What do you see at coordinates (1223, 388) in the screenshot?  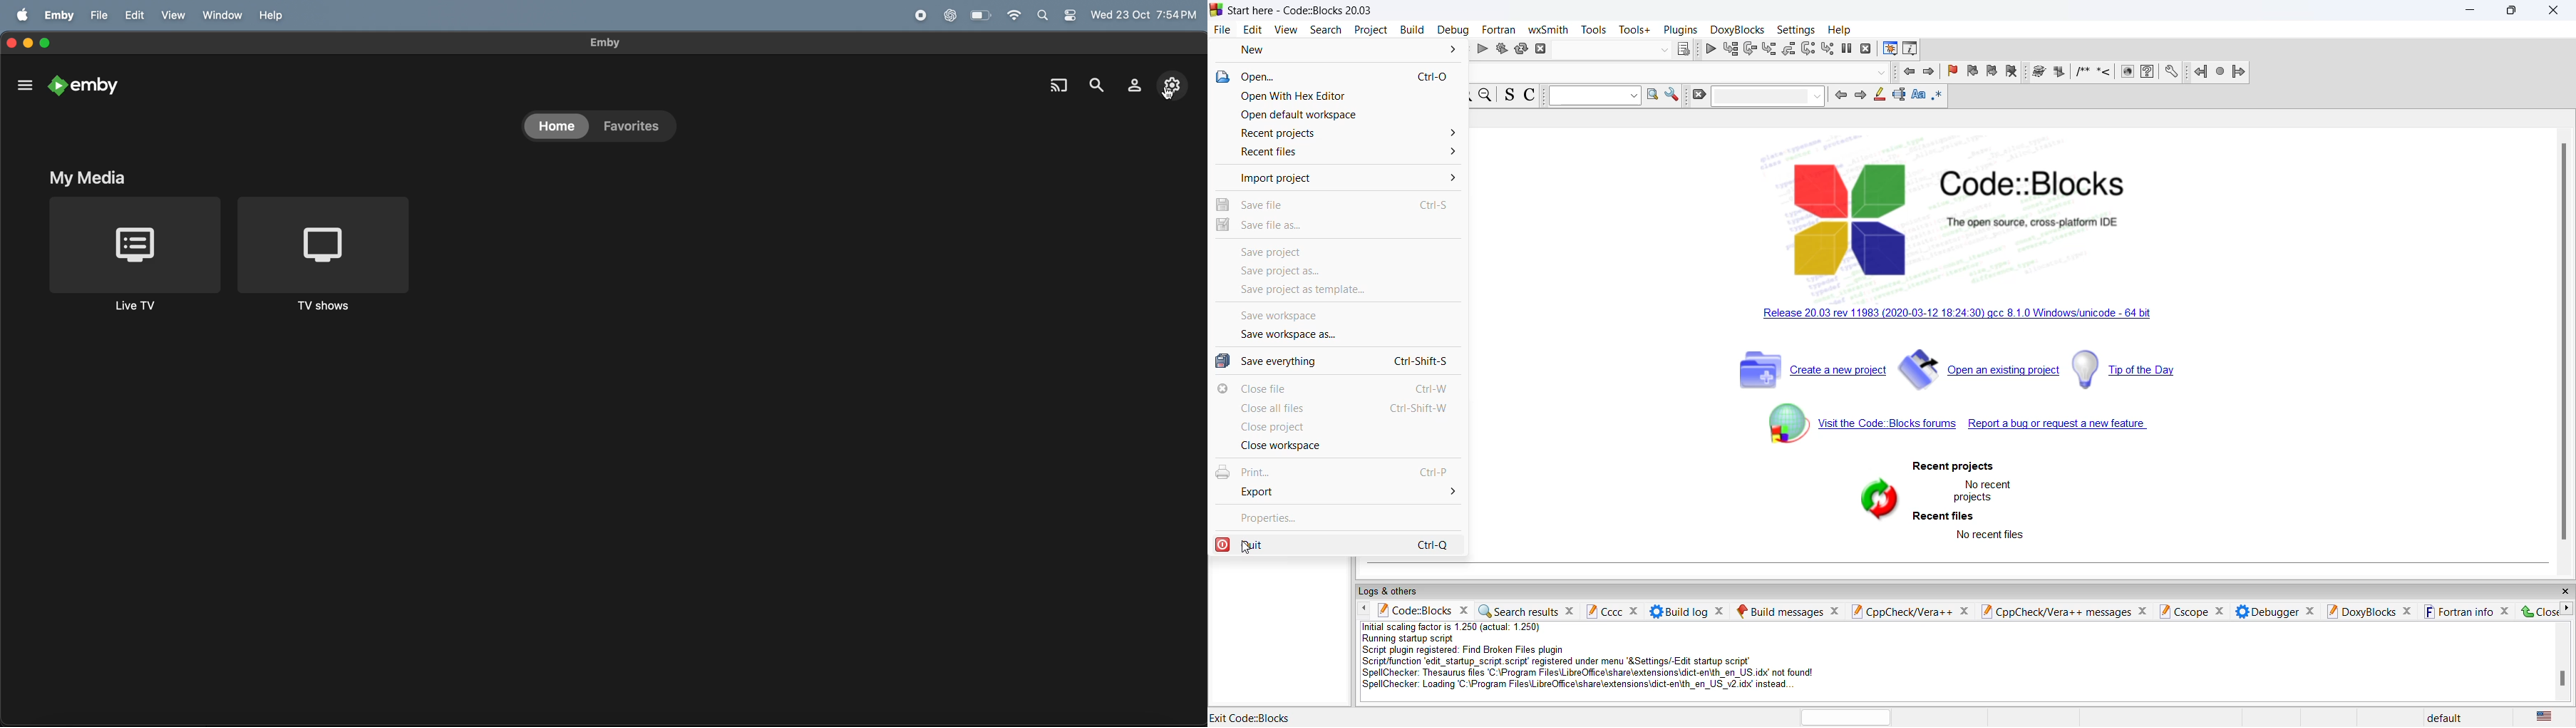 I see `close icon` at bounding box center [1223, 388].